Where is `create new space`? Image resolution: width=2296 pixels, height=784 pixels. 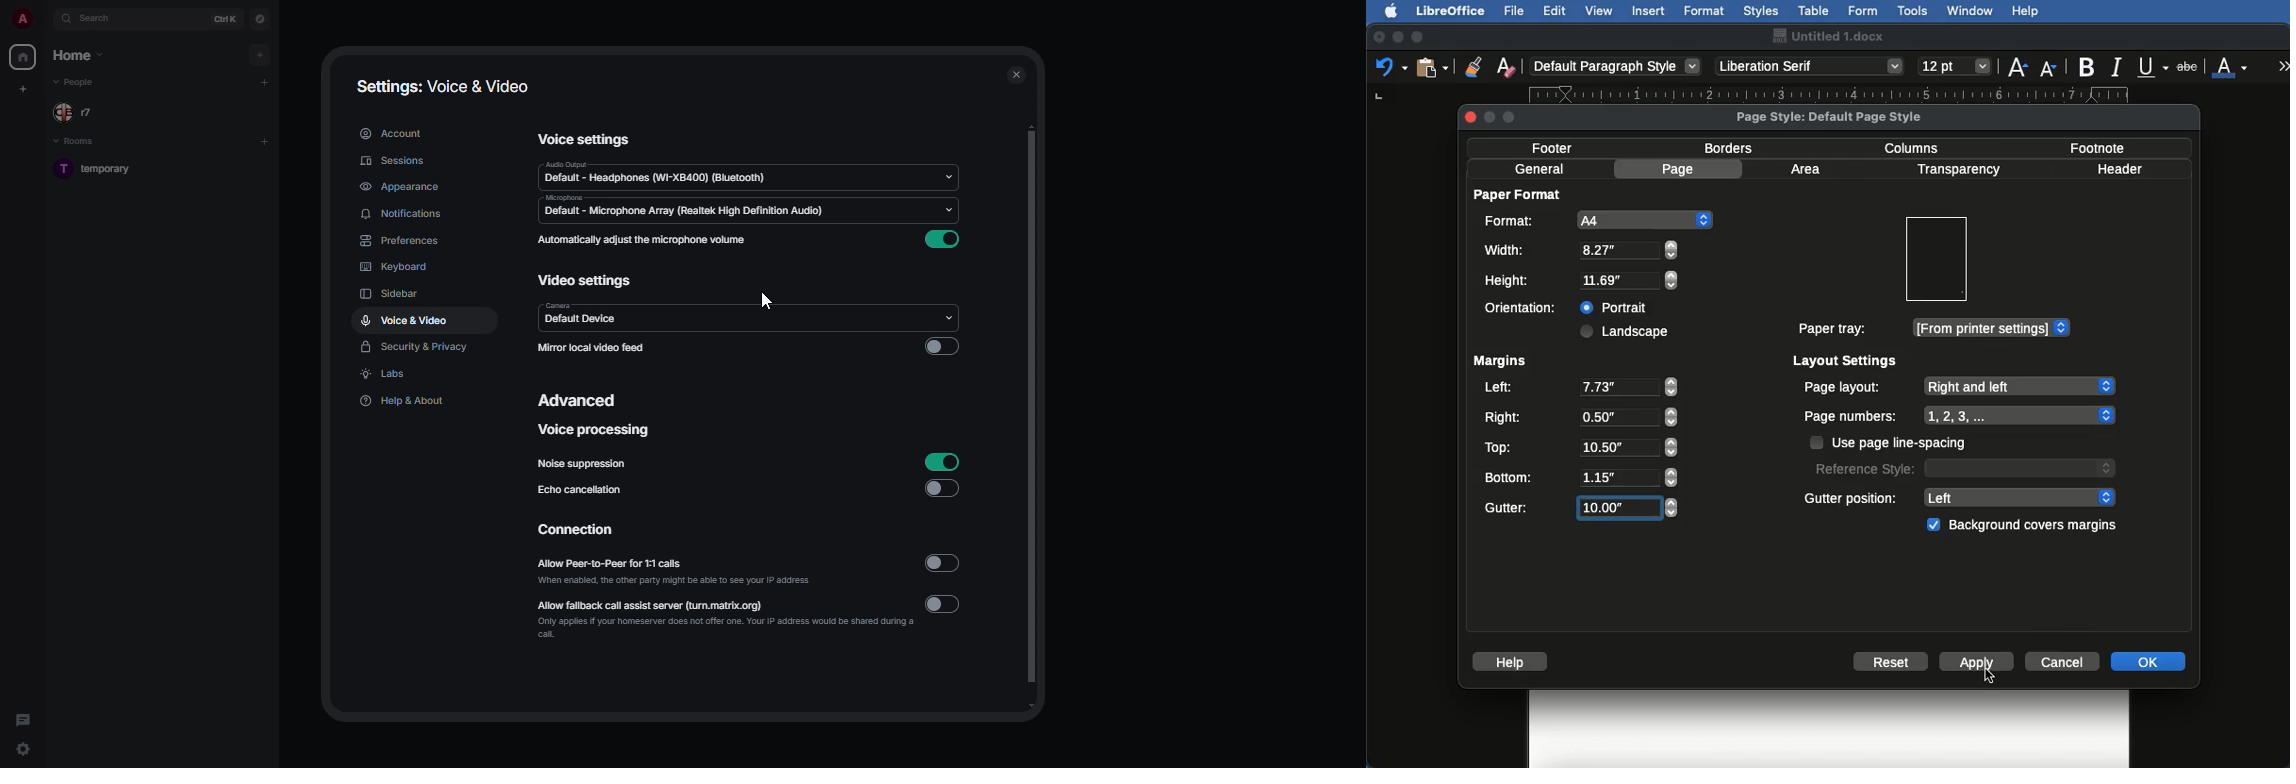
create new space is located at coordinates (20, 89).